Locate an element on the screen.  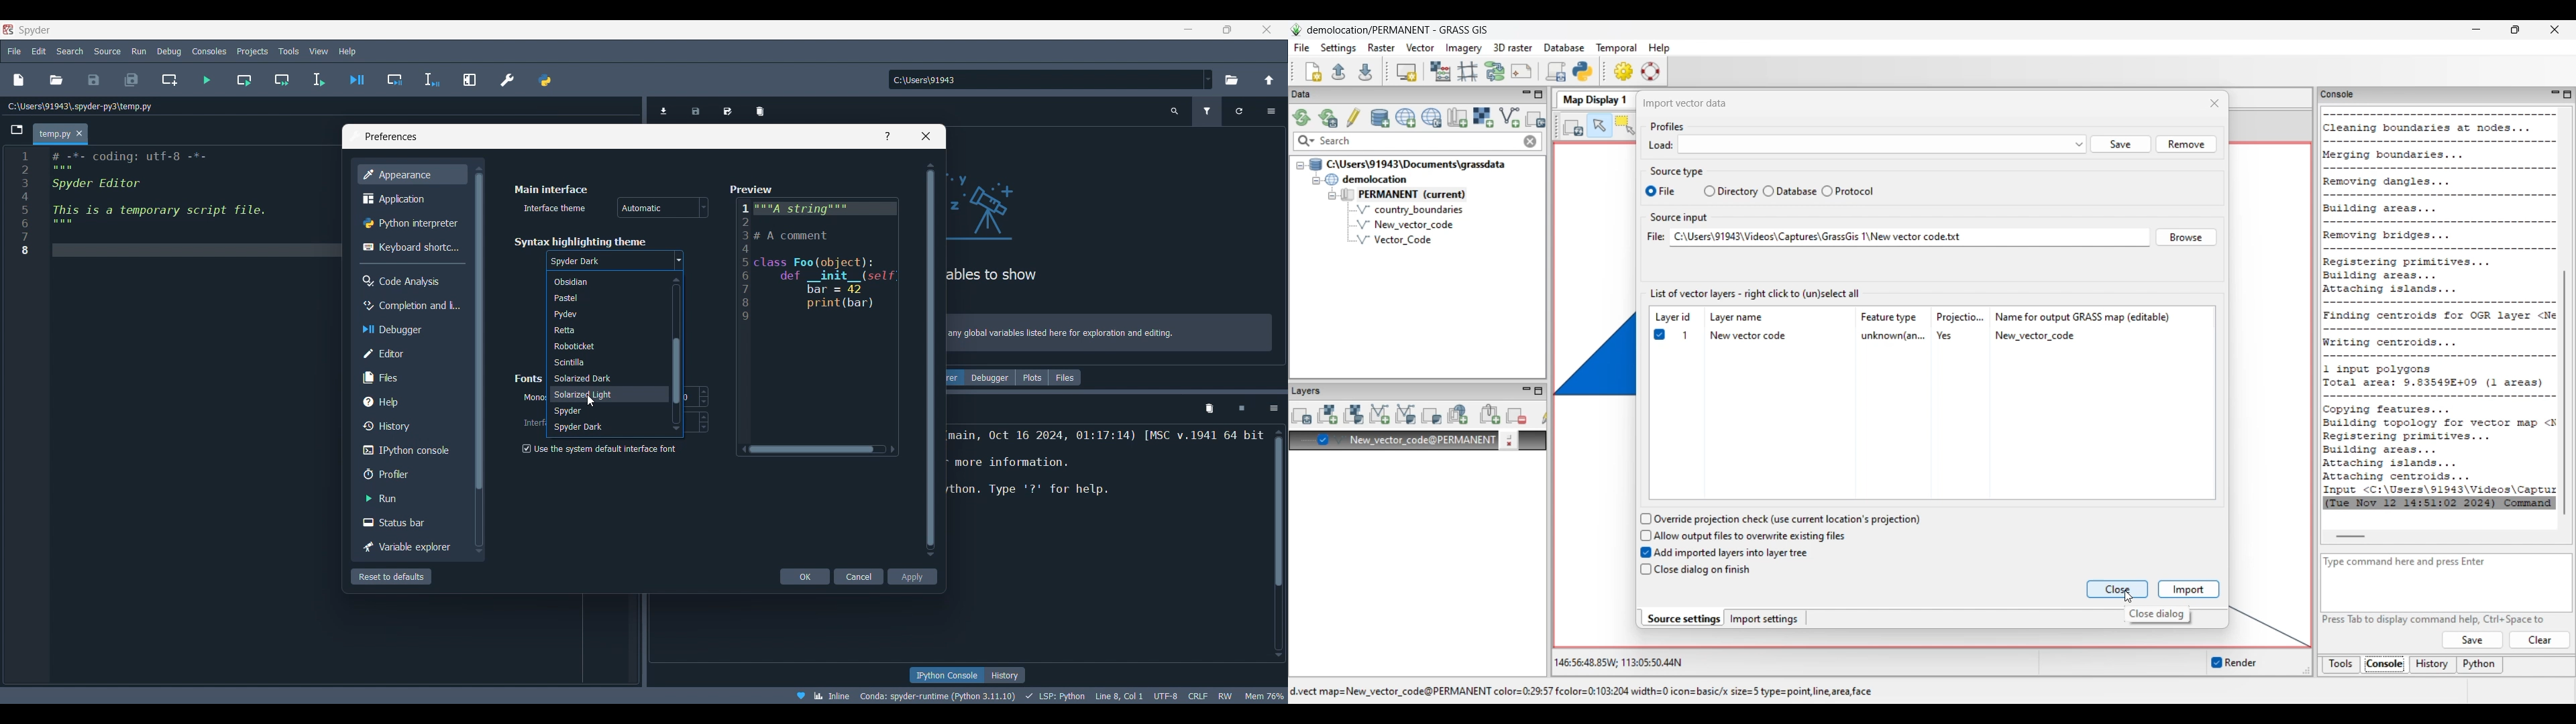
Completion and linting is located at coordinates (411, 306).